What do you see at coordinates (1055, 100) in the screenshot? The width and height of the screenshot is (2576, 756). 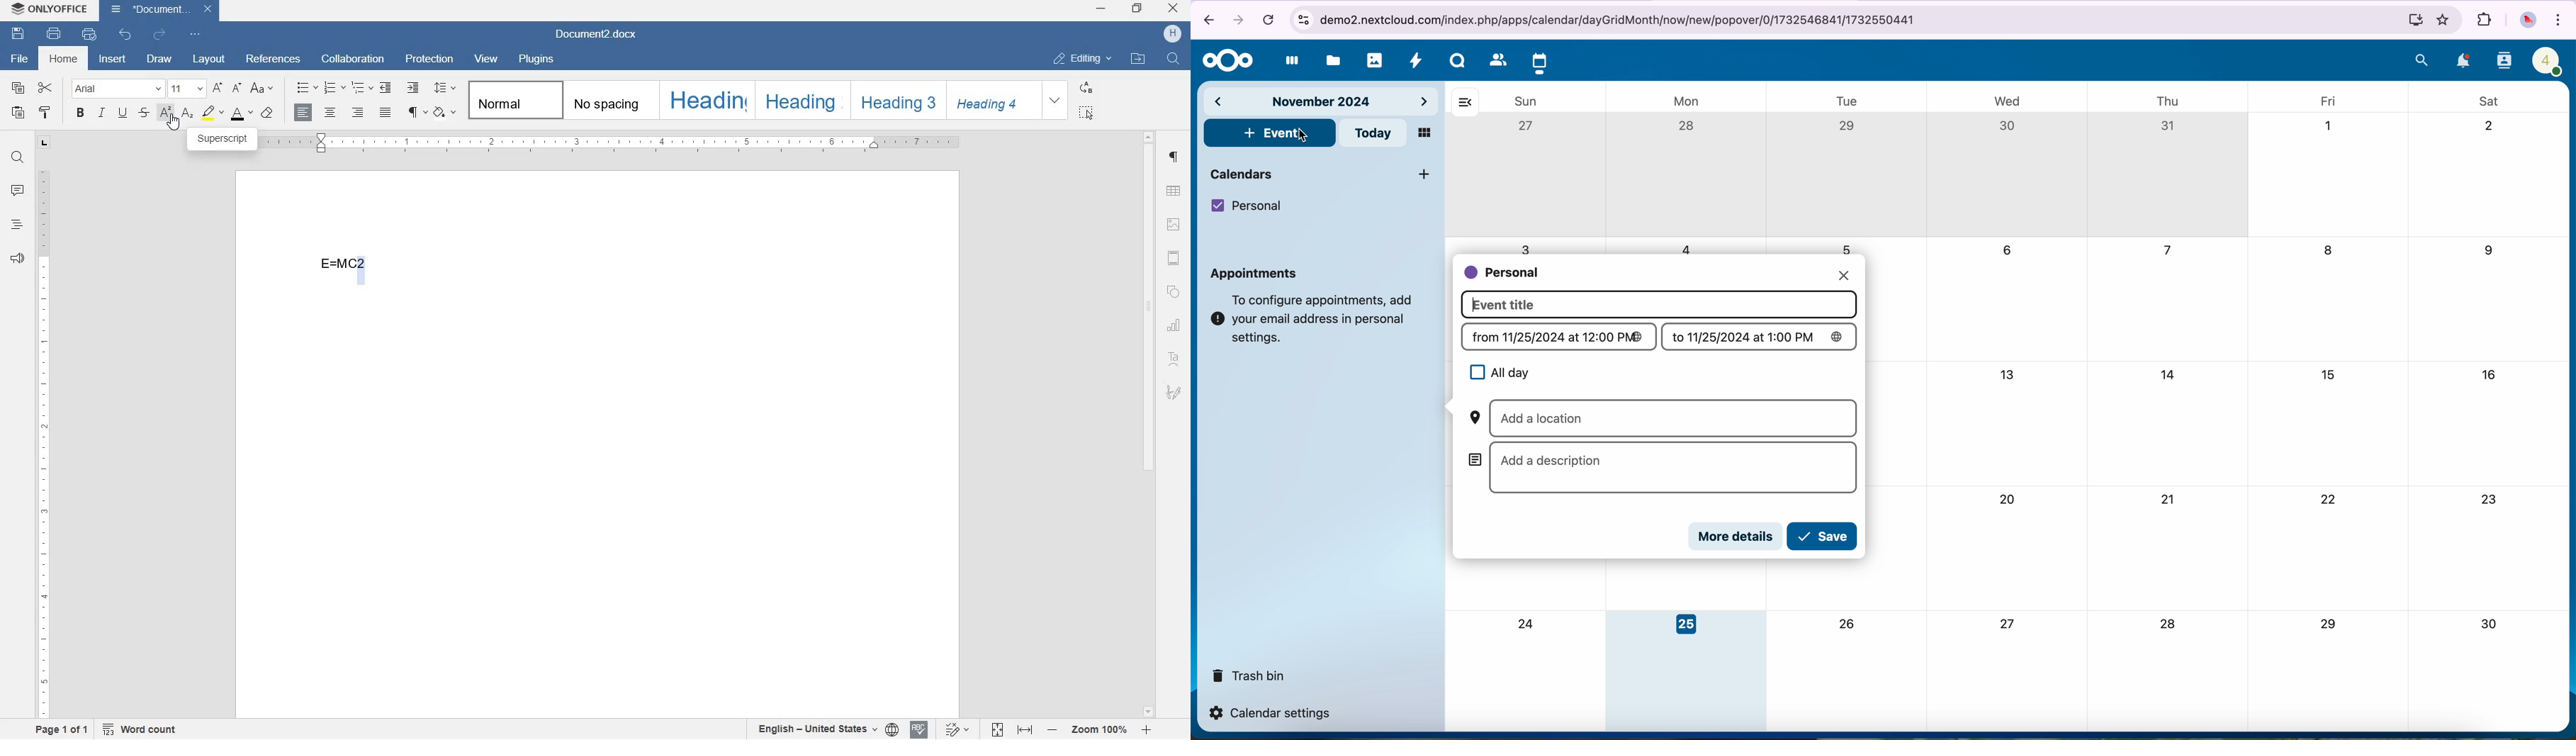 I see `expand formatting style` at bounding box center [1055, 100].